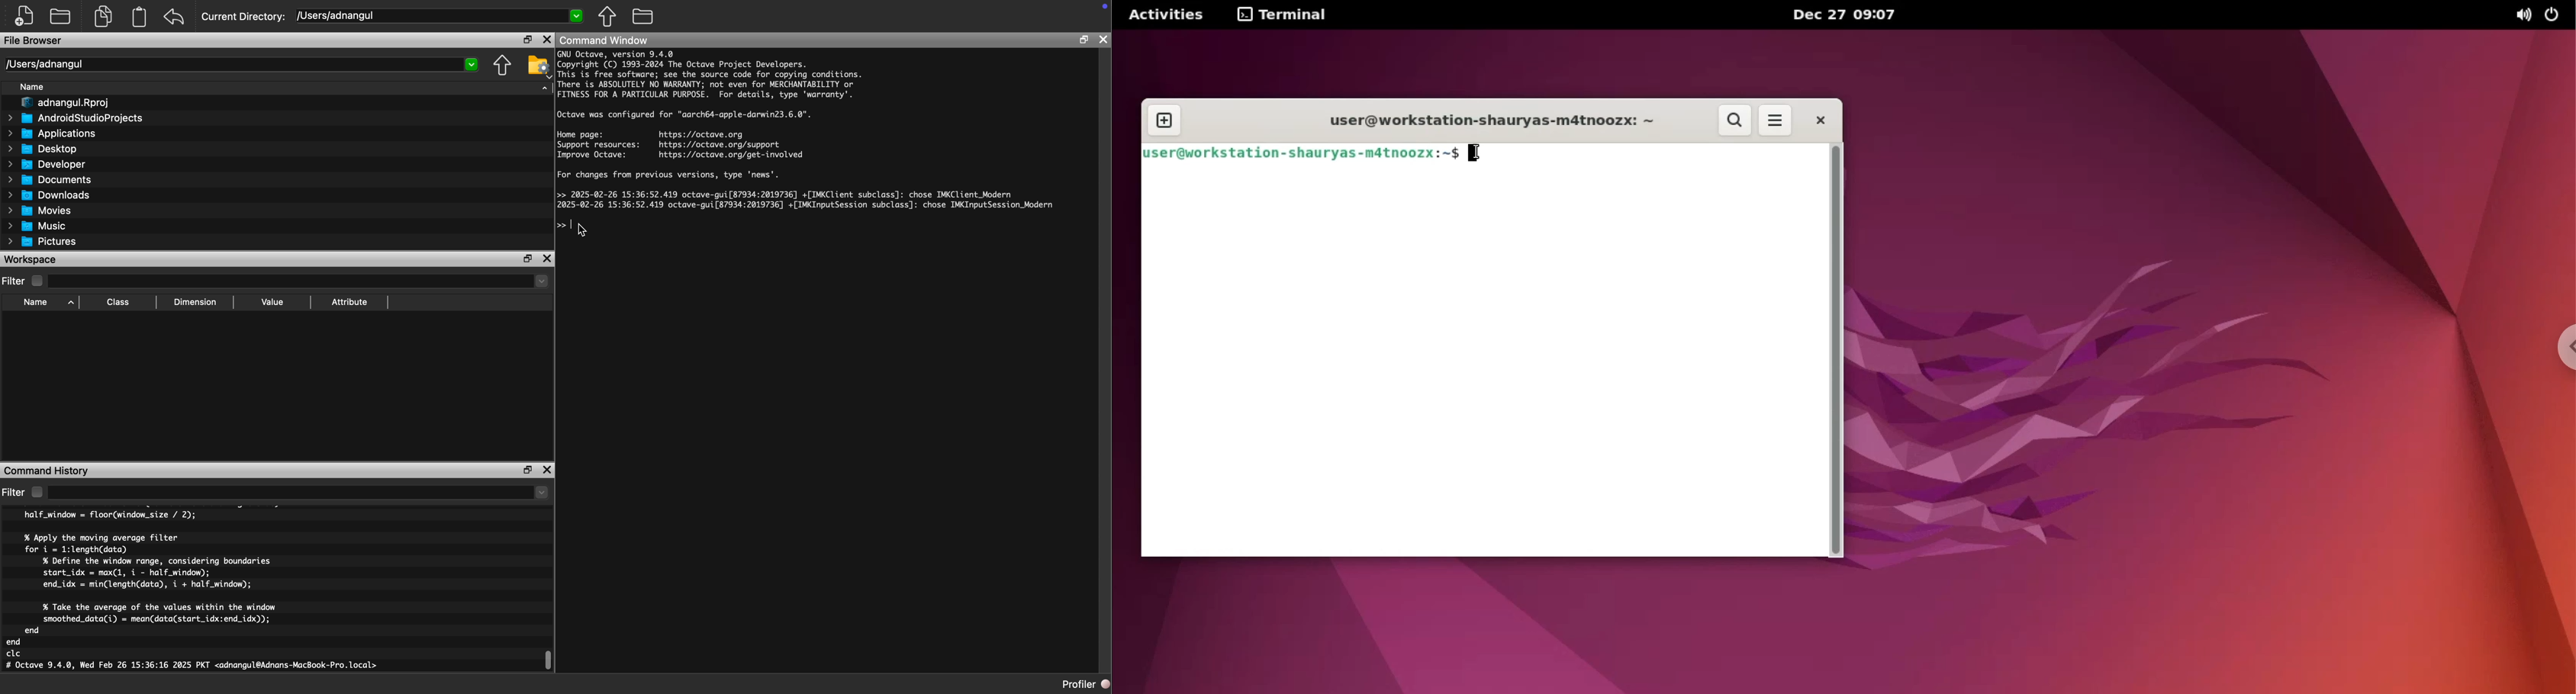  Describe the element at coordinates (118, 302) in the screenshot. I see `Class` at that location.